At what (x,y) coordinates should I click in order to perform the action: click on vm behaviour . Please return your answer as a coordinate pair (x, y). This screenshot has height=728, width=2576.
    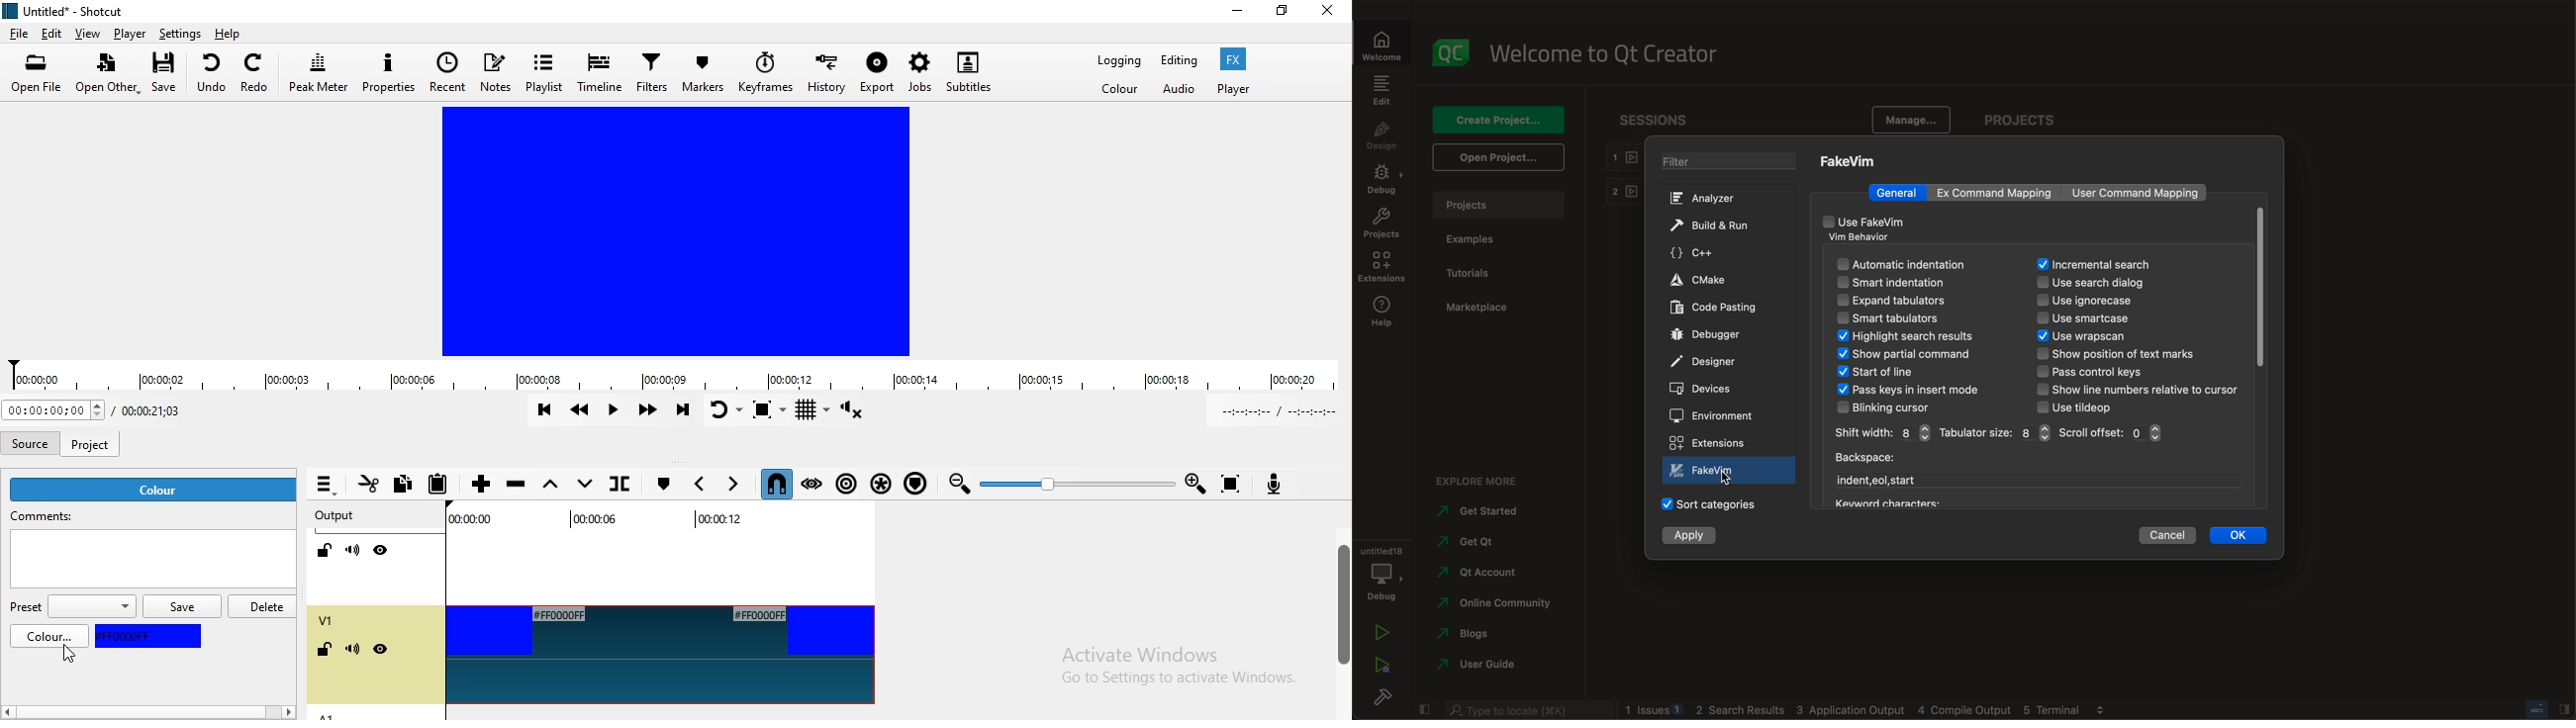
    Looking at the image, I should click on (1864, 238).